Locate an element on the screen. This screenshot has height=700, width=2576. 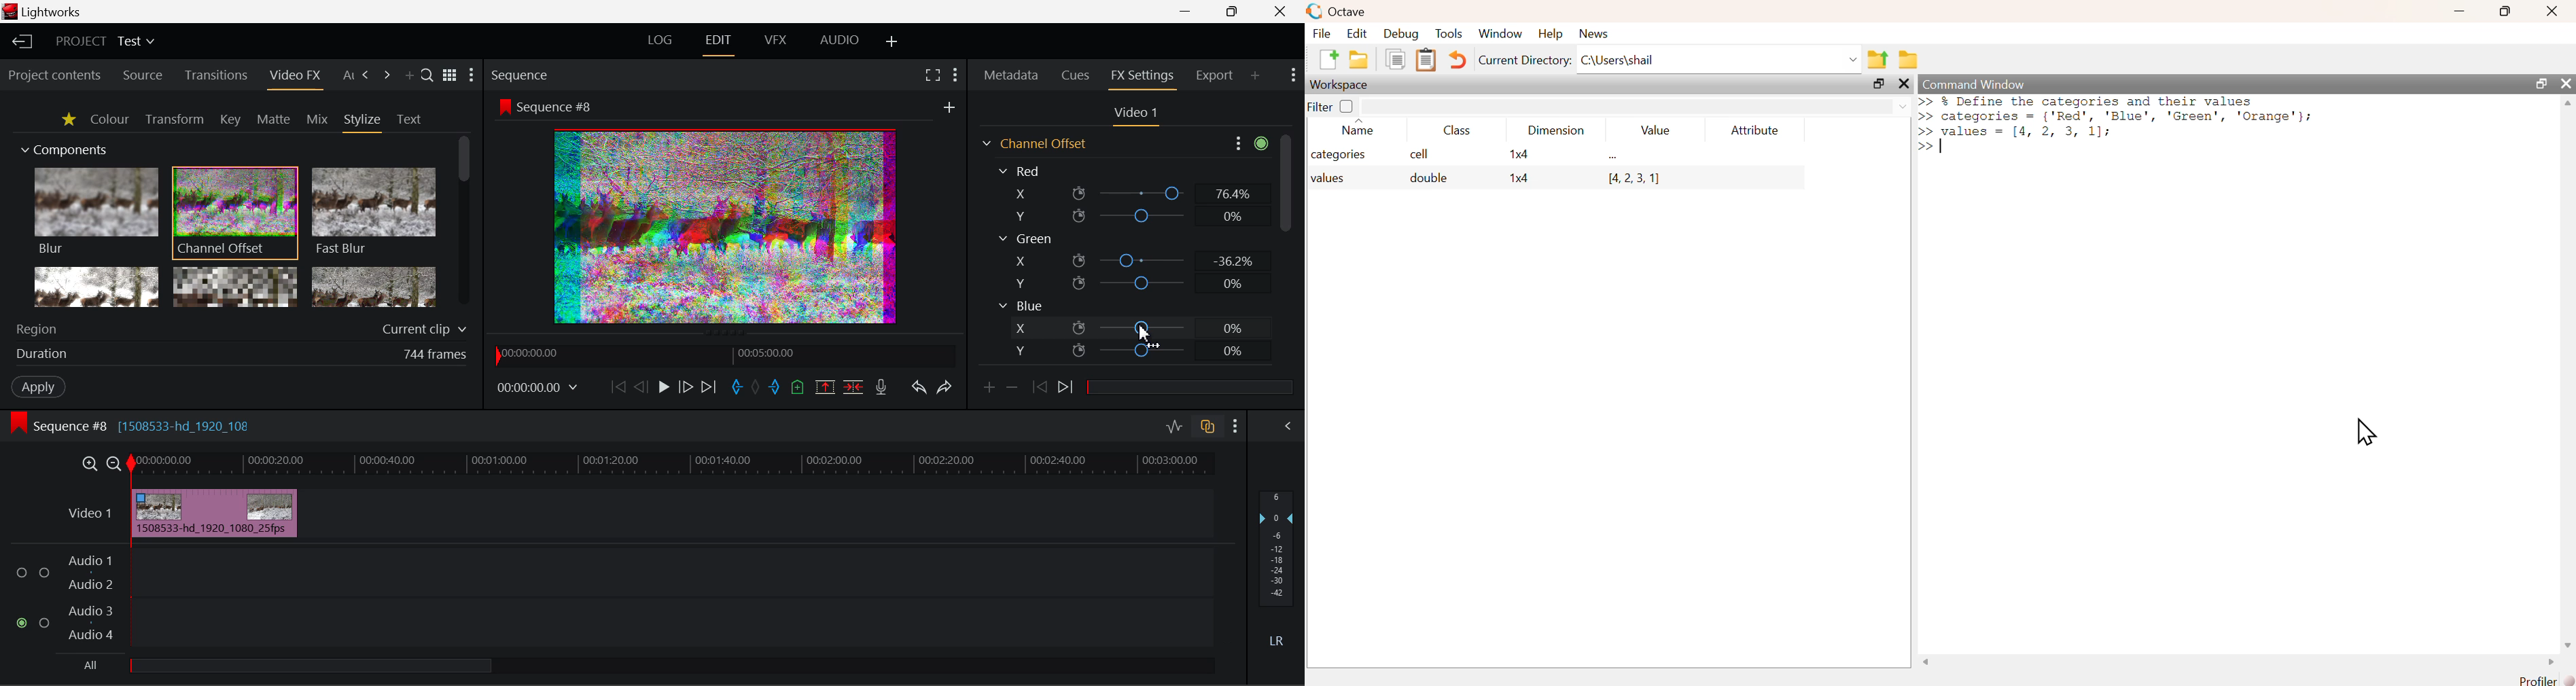
>> % Define the categorles and their values

>> categories = {'Red', 'Blue', 'Green', 'Orange'};
>> values = [4, 2, 3, 1]:

>> | is located at coordinates (2117, 126).